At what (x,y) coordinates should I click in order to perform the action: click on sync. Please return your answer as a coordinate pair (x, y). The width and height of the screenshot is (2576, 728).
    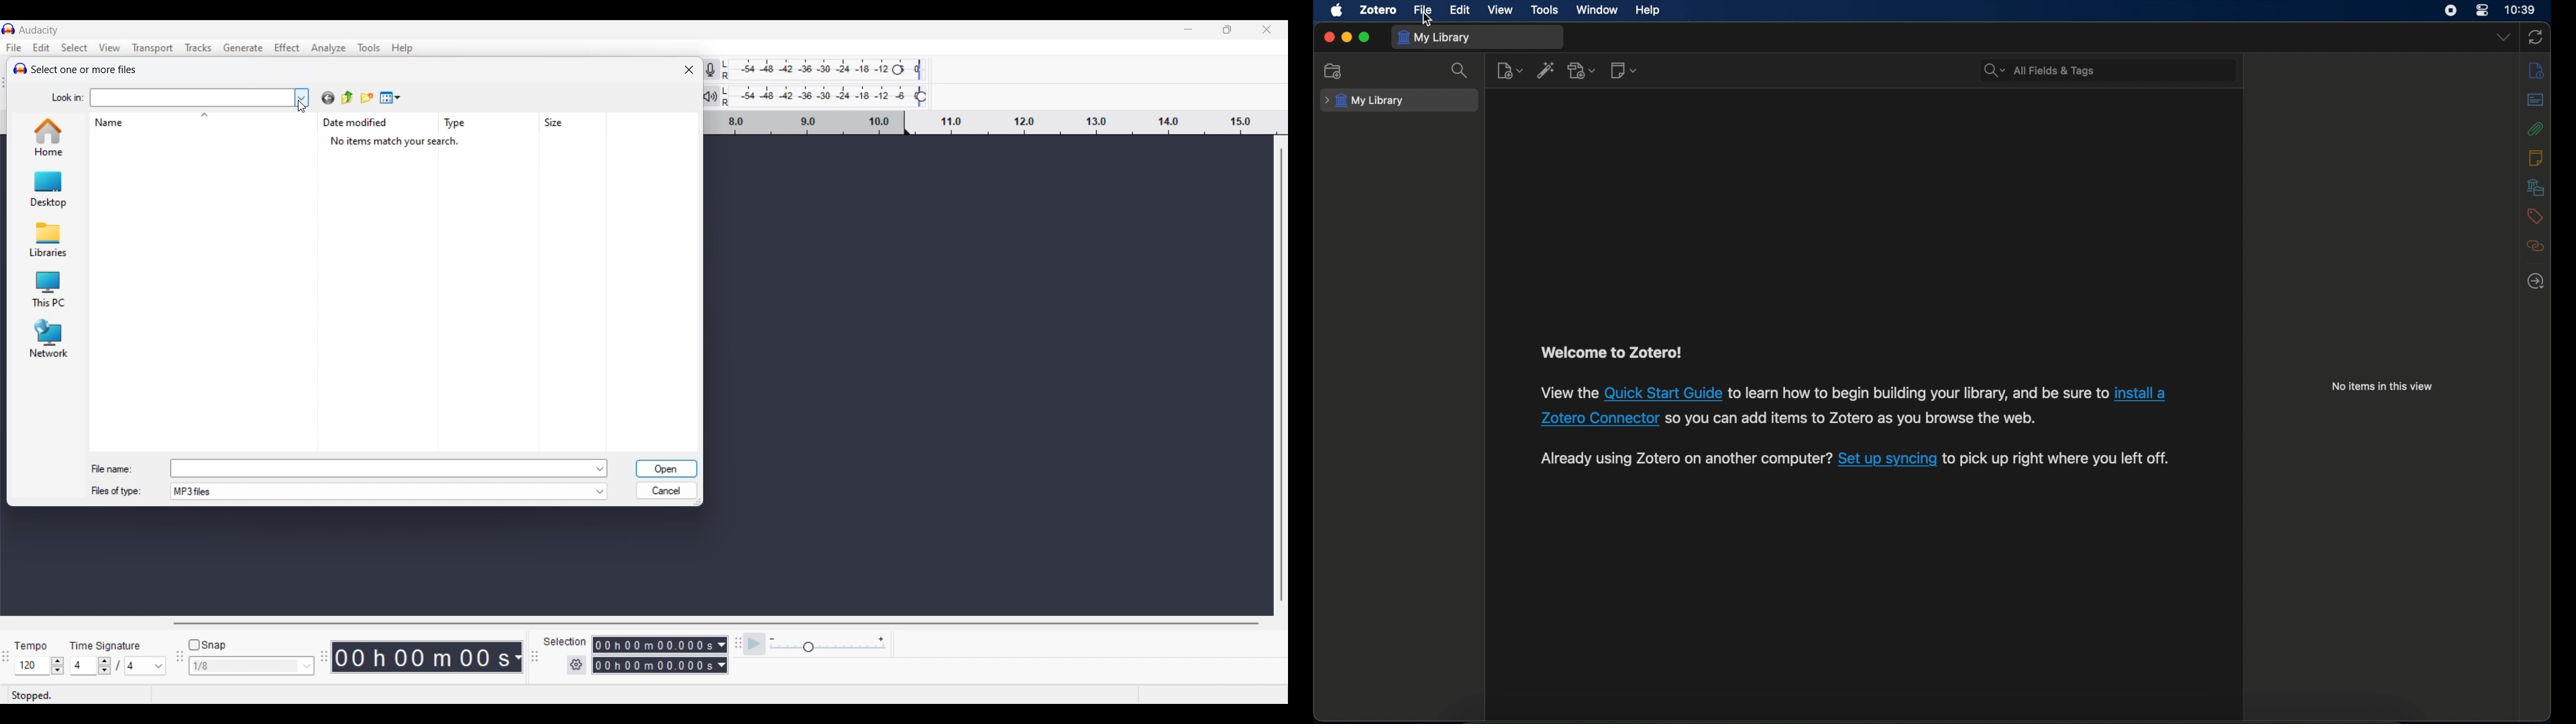
    Looking at the image, I should click on (2536, 37).